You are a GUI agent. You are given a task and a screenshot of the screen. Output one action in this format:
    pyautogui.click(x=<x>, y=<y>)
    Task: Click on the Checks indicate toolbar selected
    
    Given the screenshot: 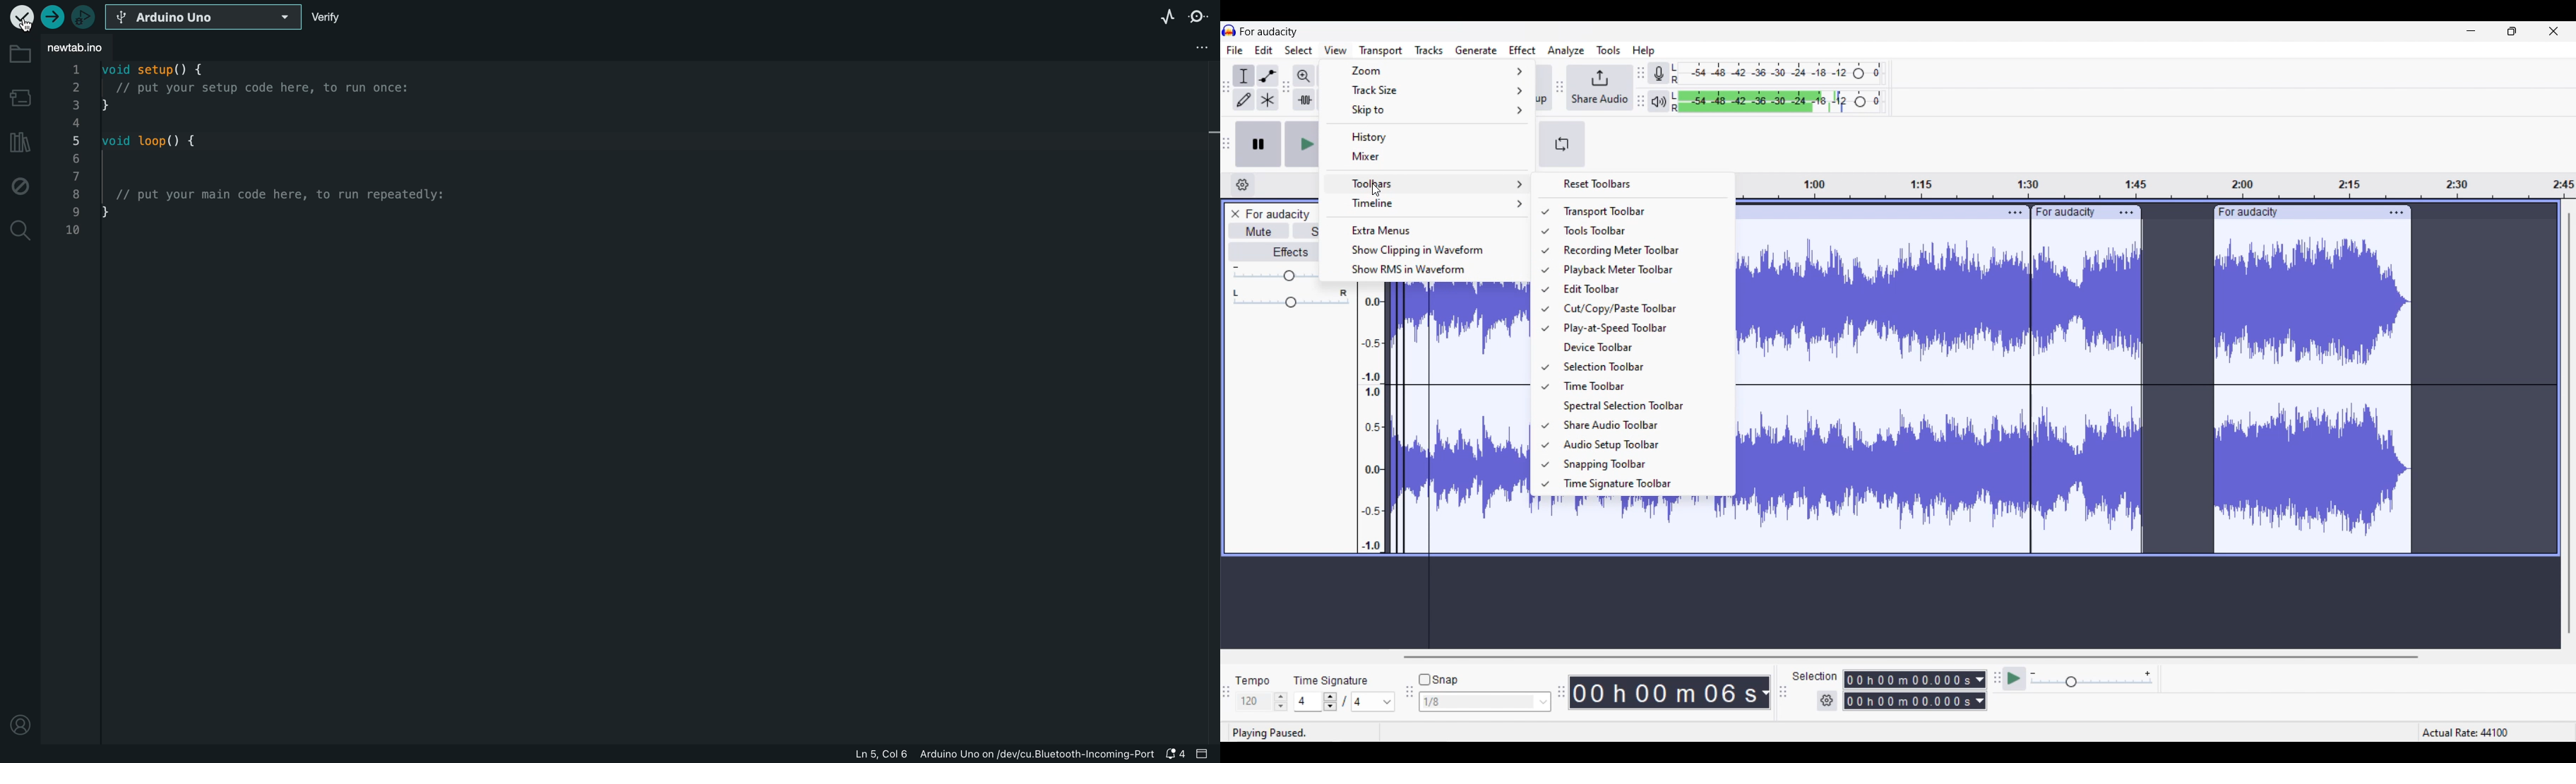 What is the action you would take?
    pyautogui.click(x=1544, y=348)
    